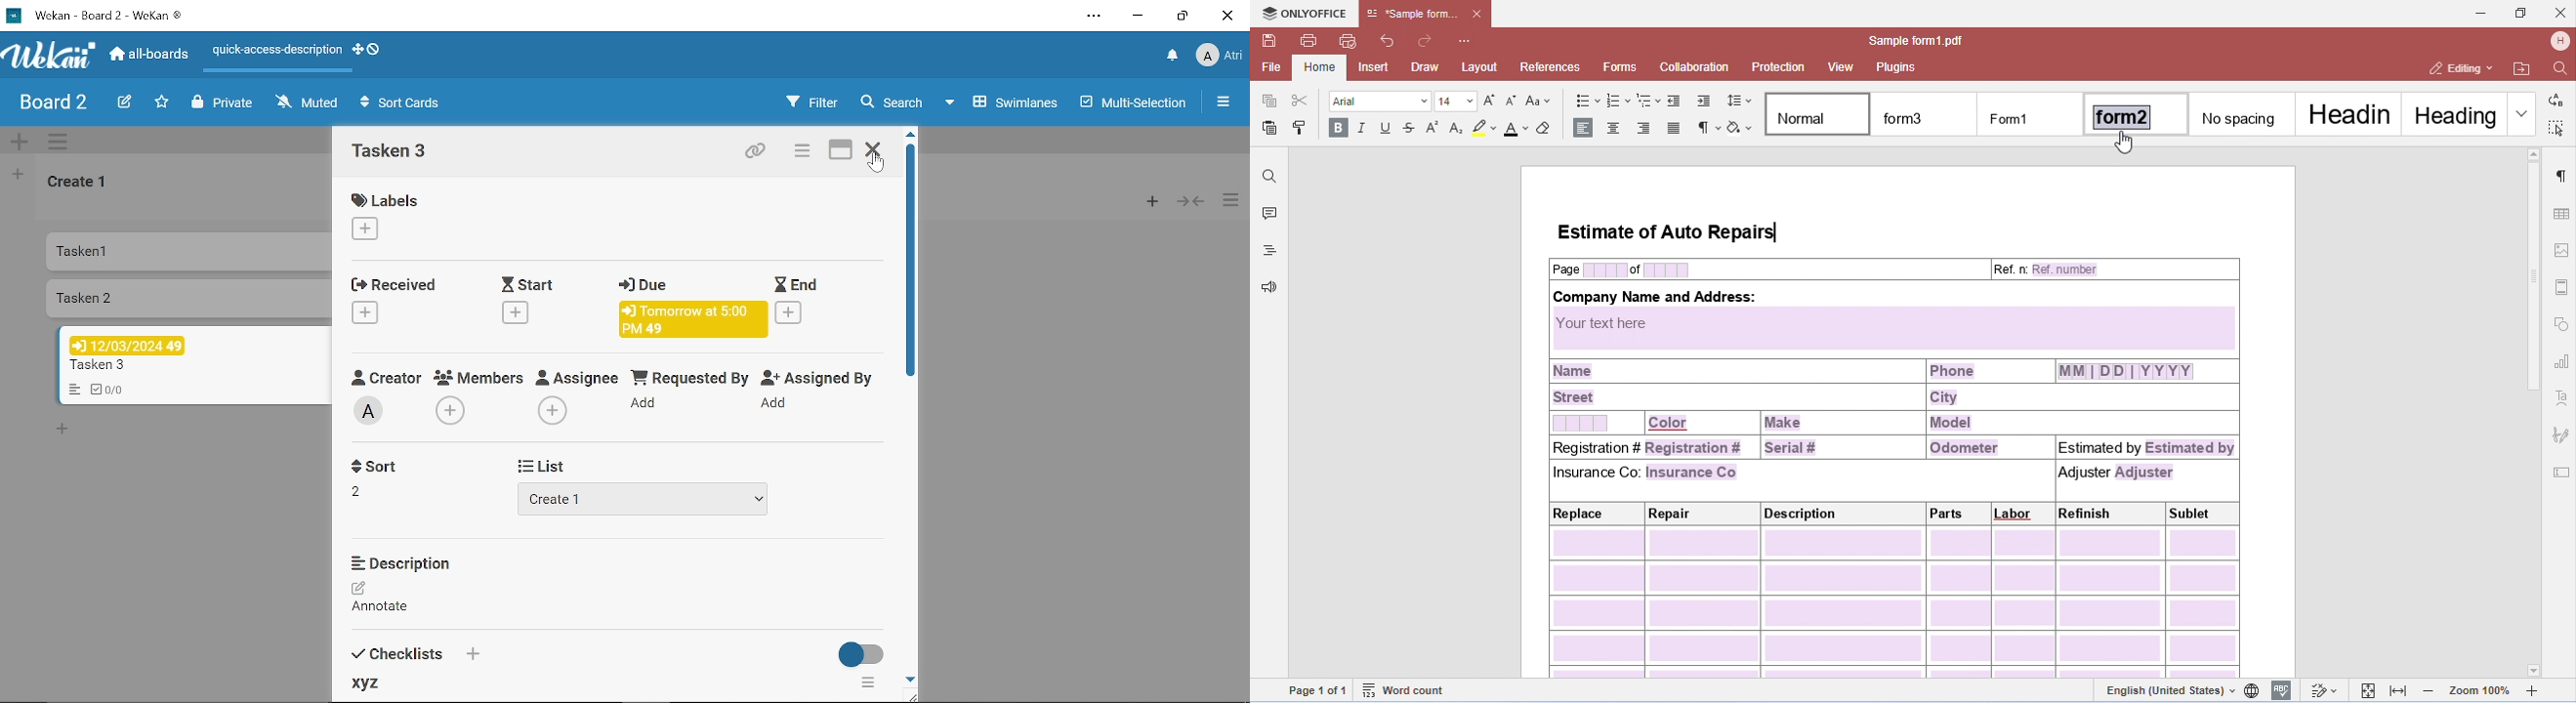 This screenshot has width=2576, height=728. I want to click on quick-access-description, so click(298, 51).